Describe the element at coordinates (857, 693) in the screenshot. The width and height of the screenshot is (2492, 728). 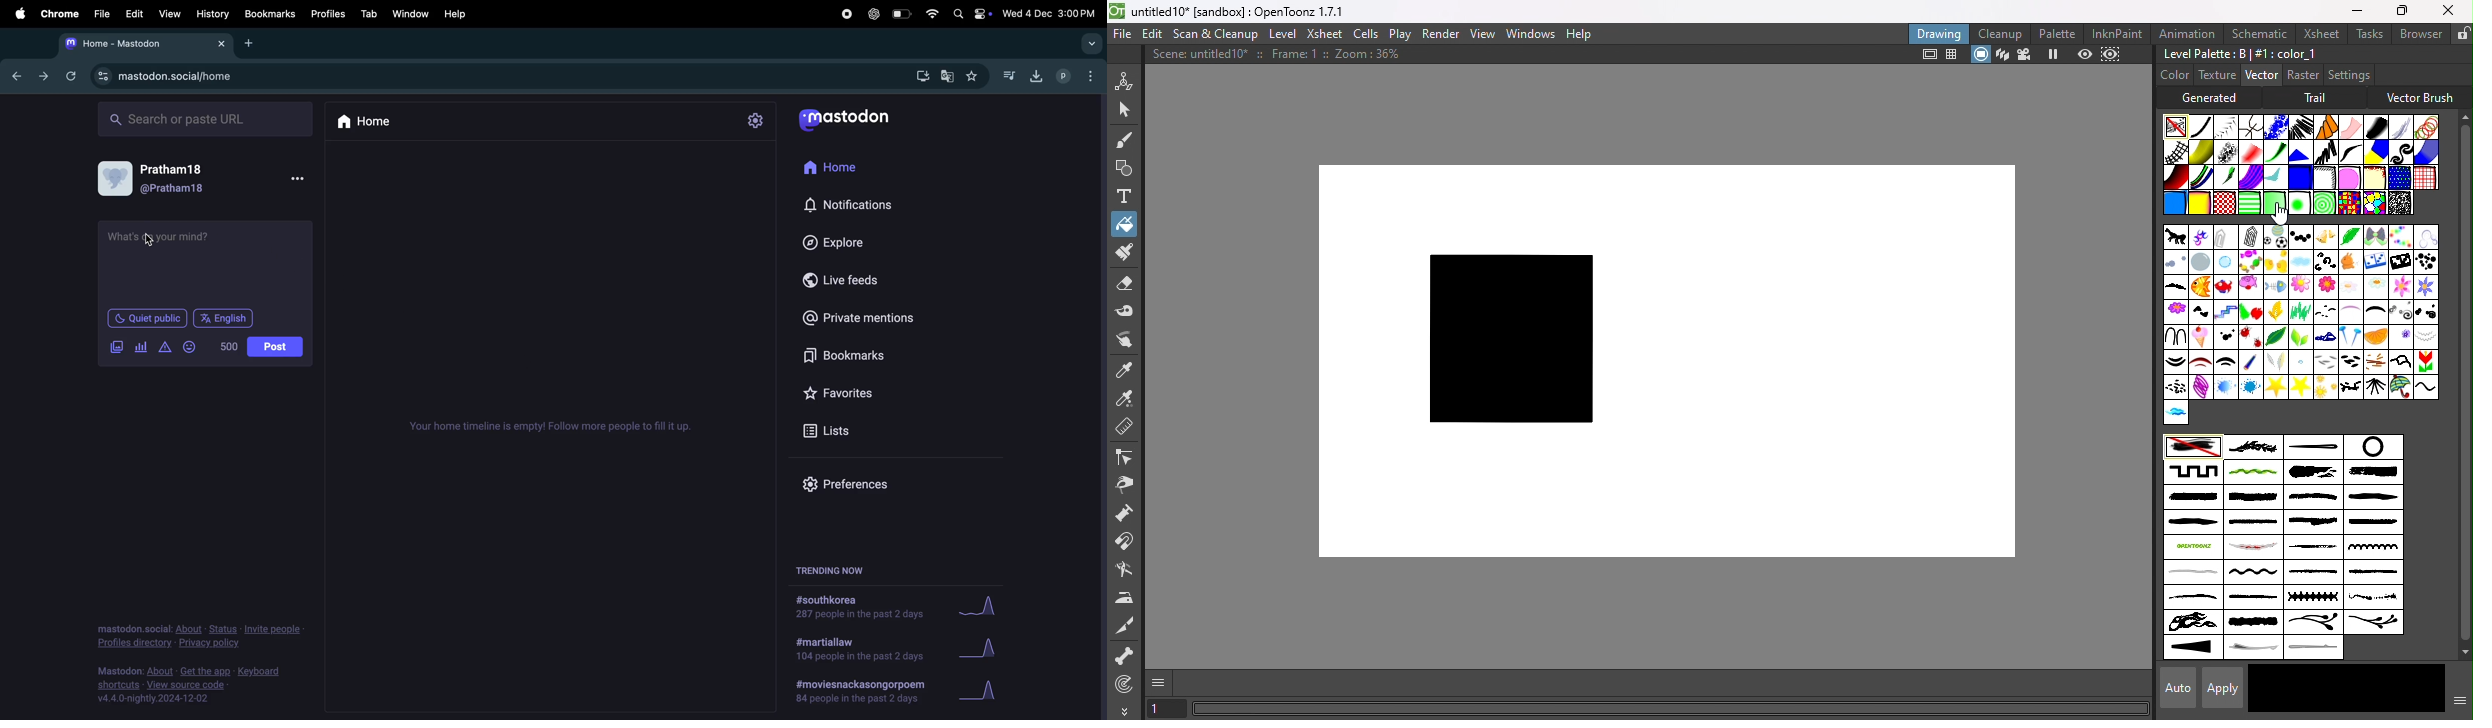
I see `#movies and poem` at that location.